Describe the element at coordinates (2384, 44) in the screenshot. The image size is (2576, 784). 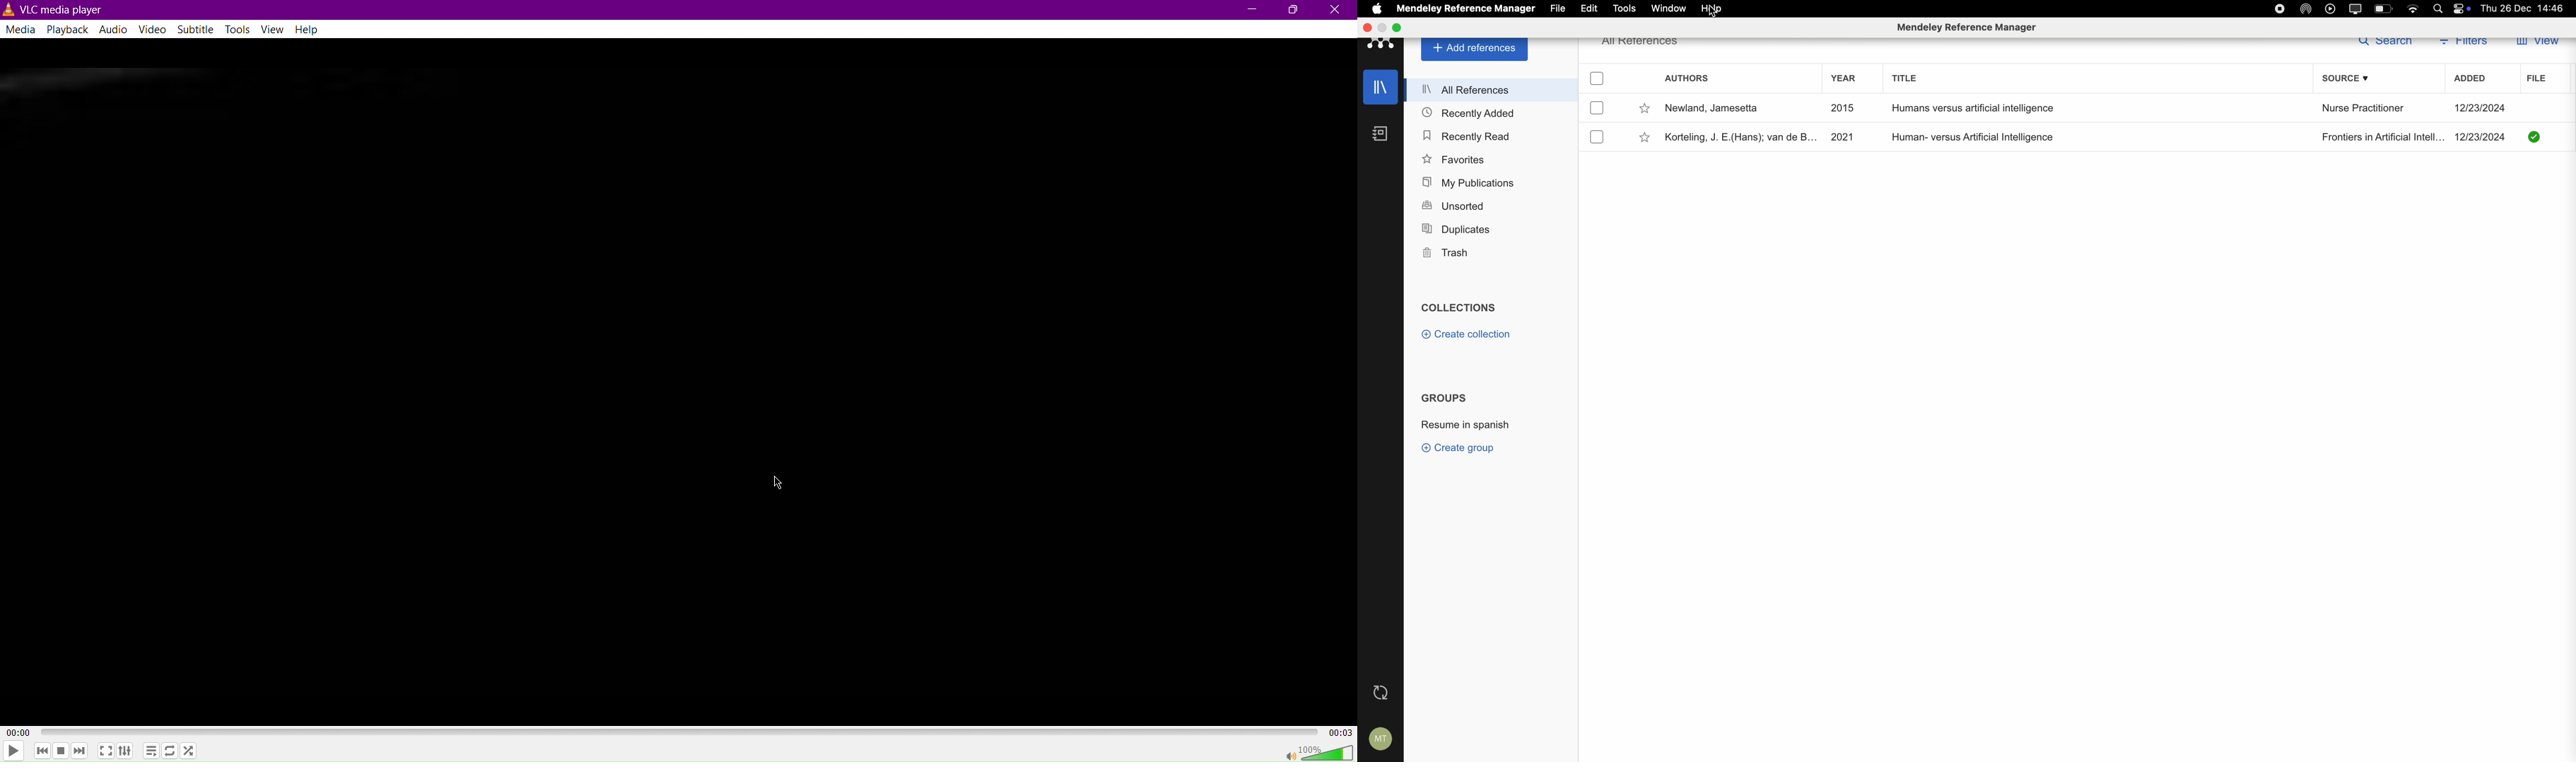
I see `search` at that location.